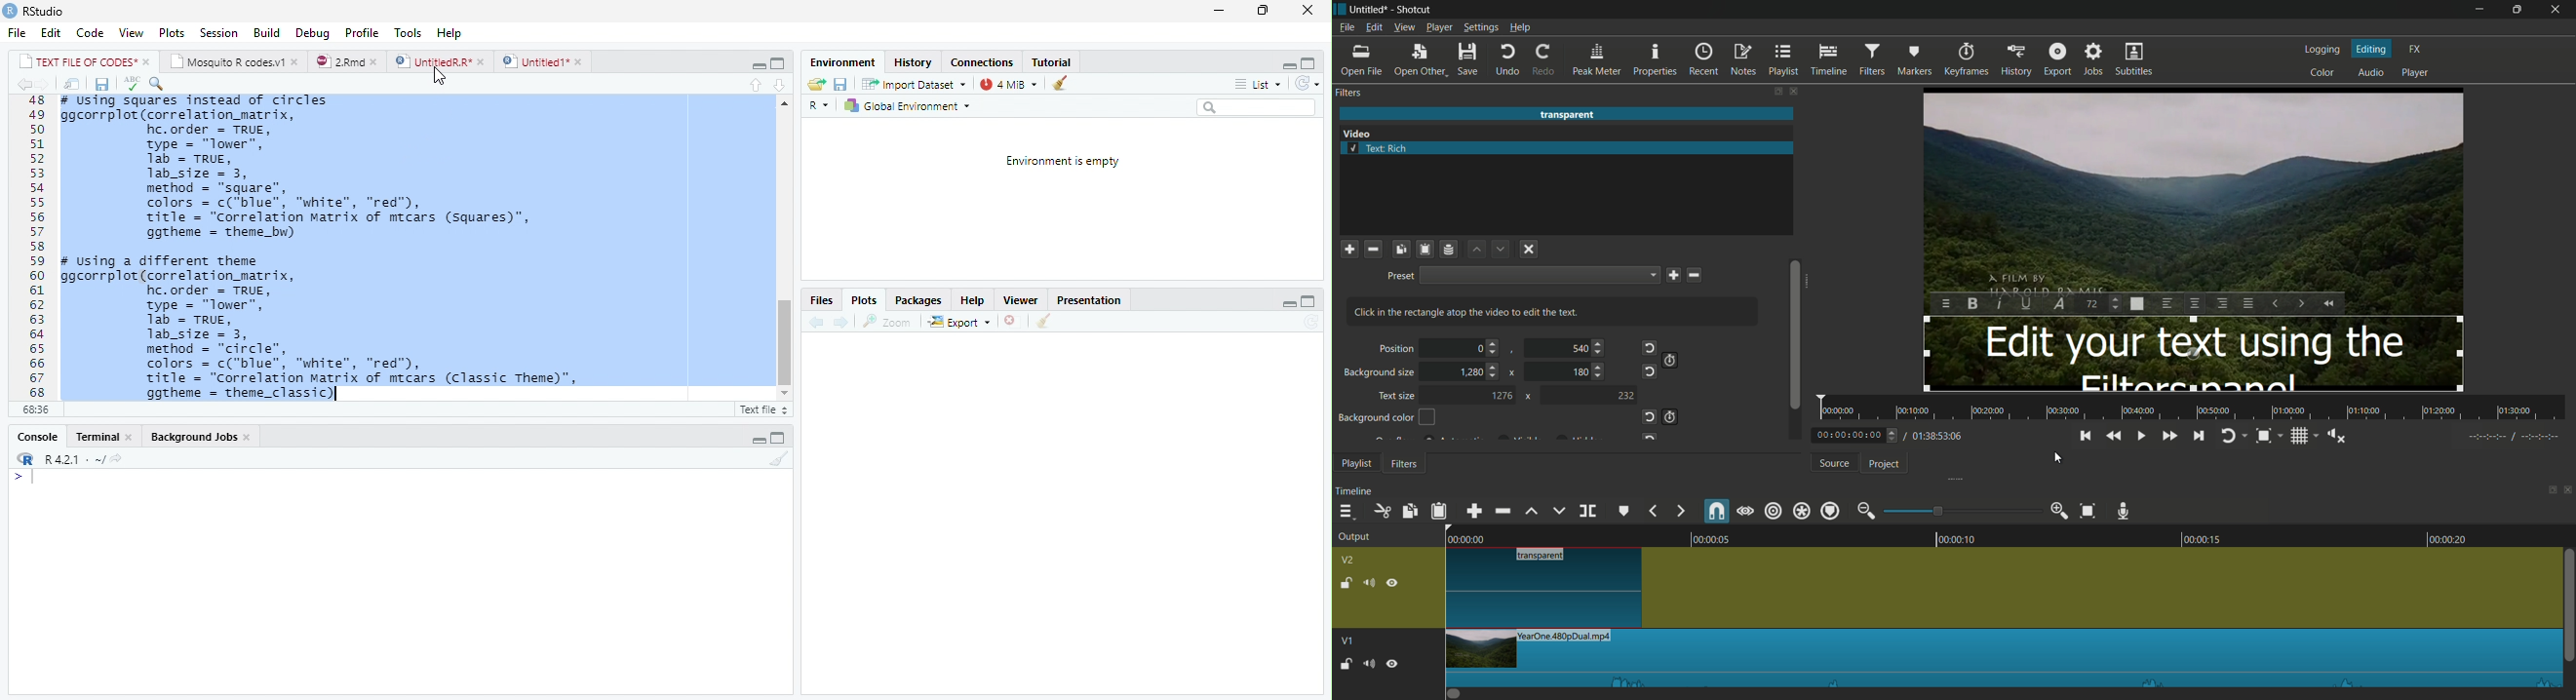 This screenshot has height=700, width=2576. Describe the element at coordinates (914, 106) in the screenshot. I see ` Global Environment +` at that location.